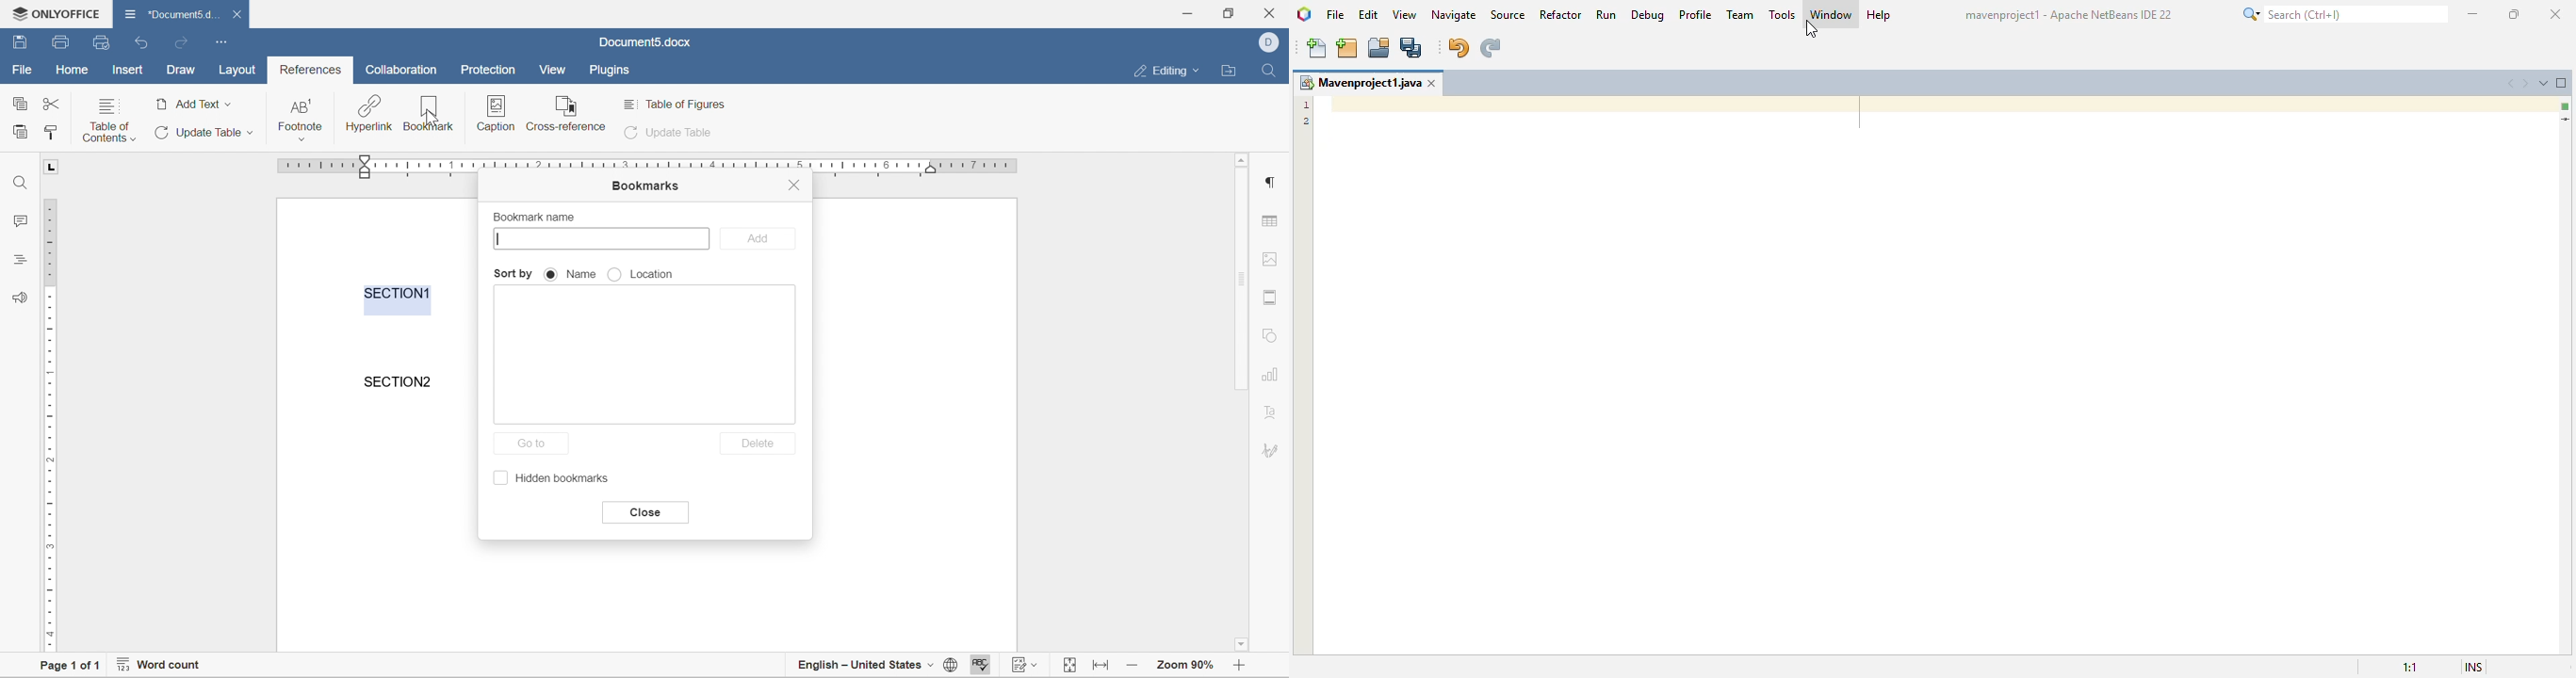  Describe the element at coordinates (181, 70) in the screenshot. I see `draw` at that location.